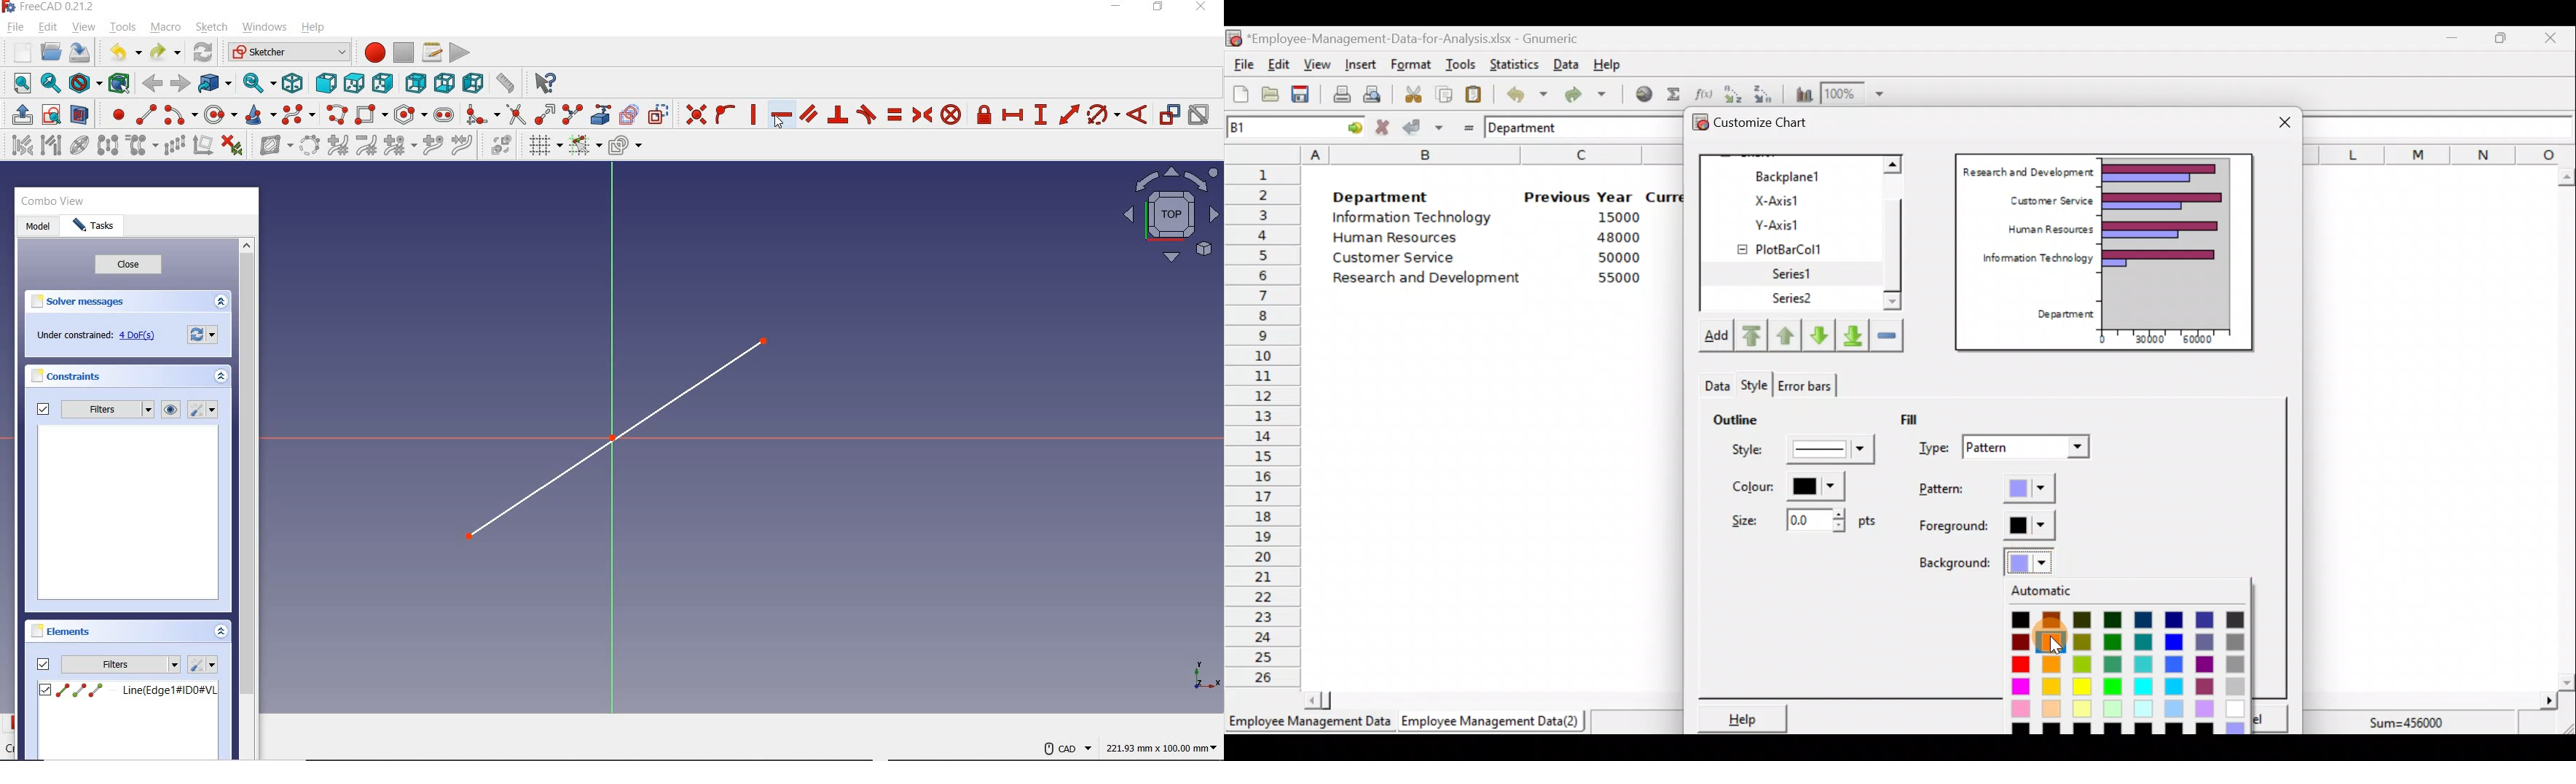 The width and height of the screenshot is (2576, 784). I want to click on EDIT, so click(47, 27).